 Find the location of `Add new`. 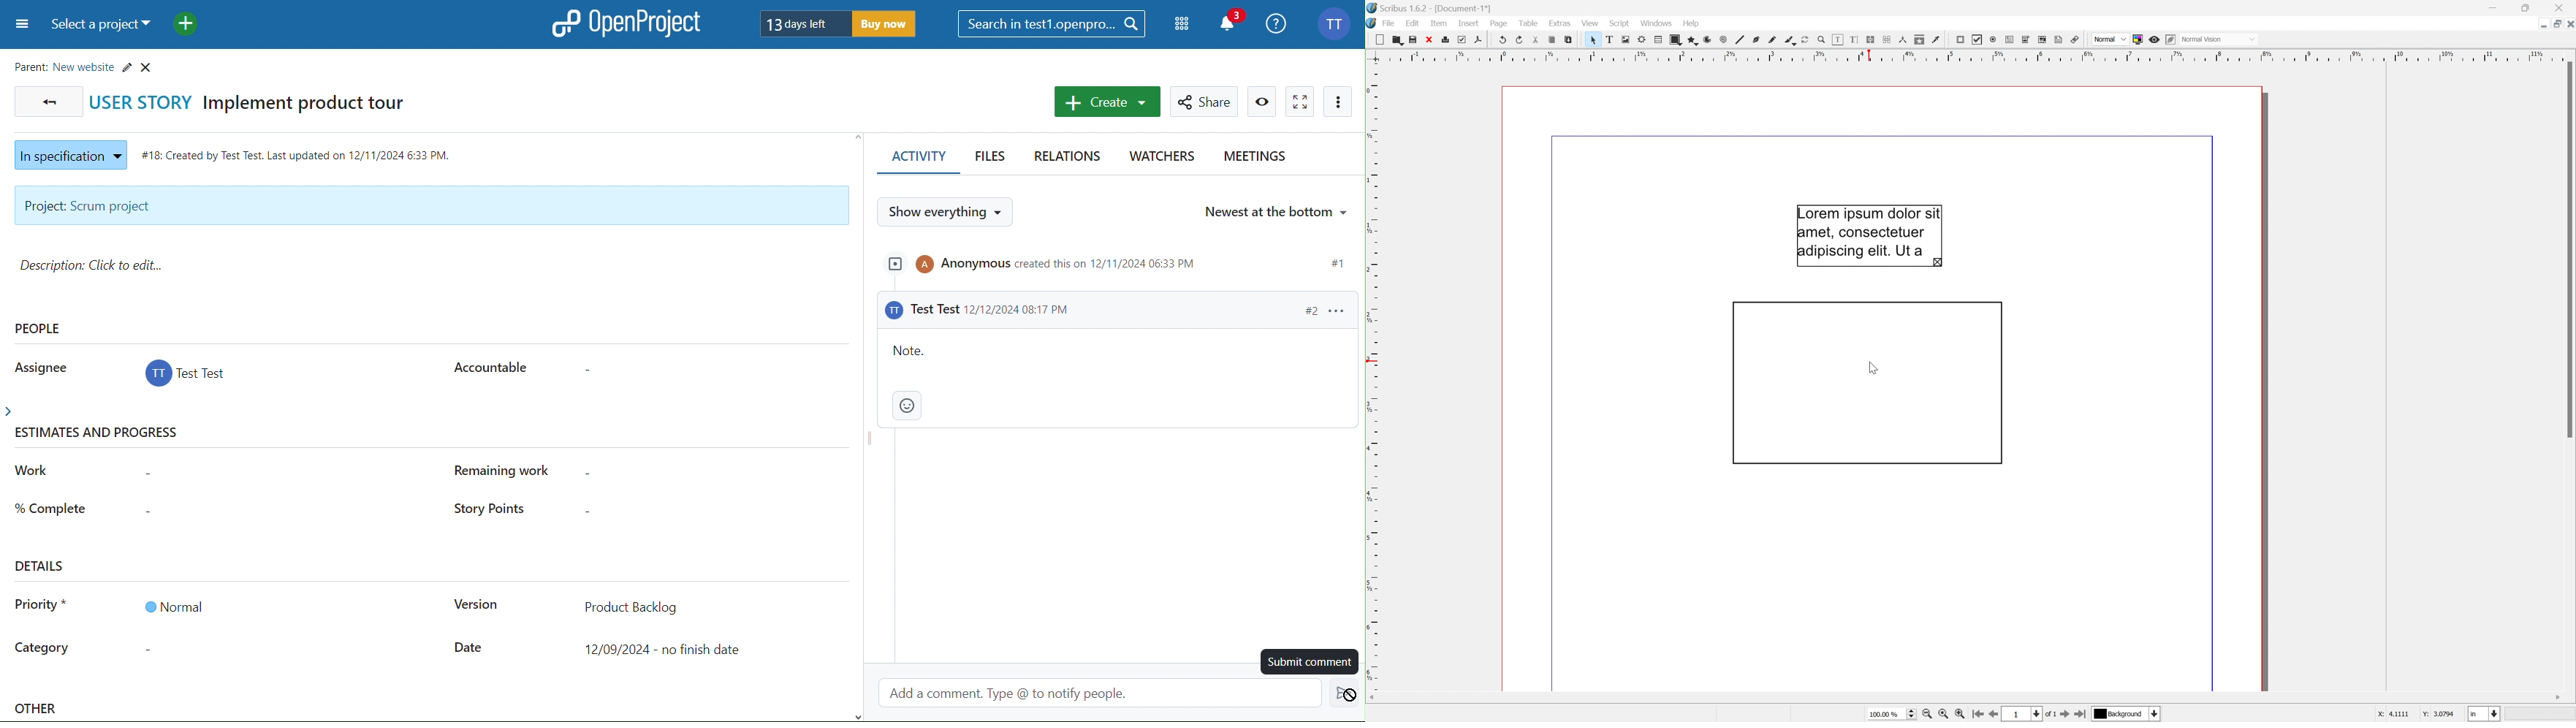

Add new is located at coordinates (185, 26).